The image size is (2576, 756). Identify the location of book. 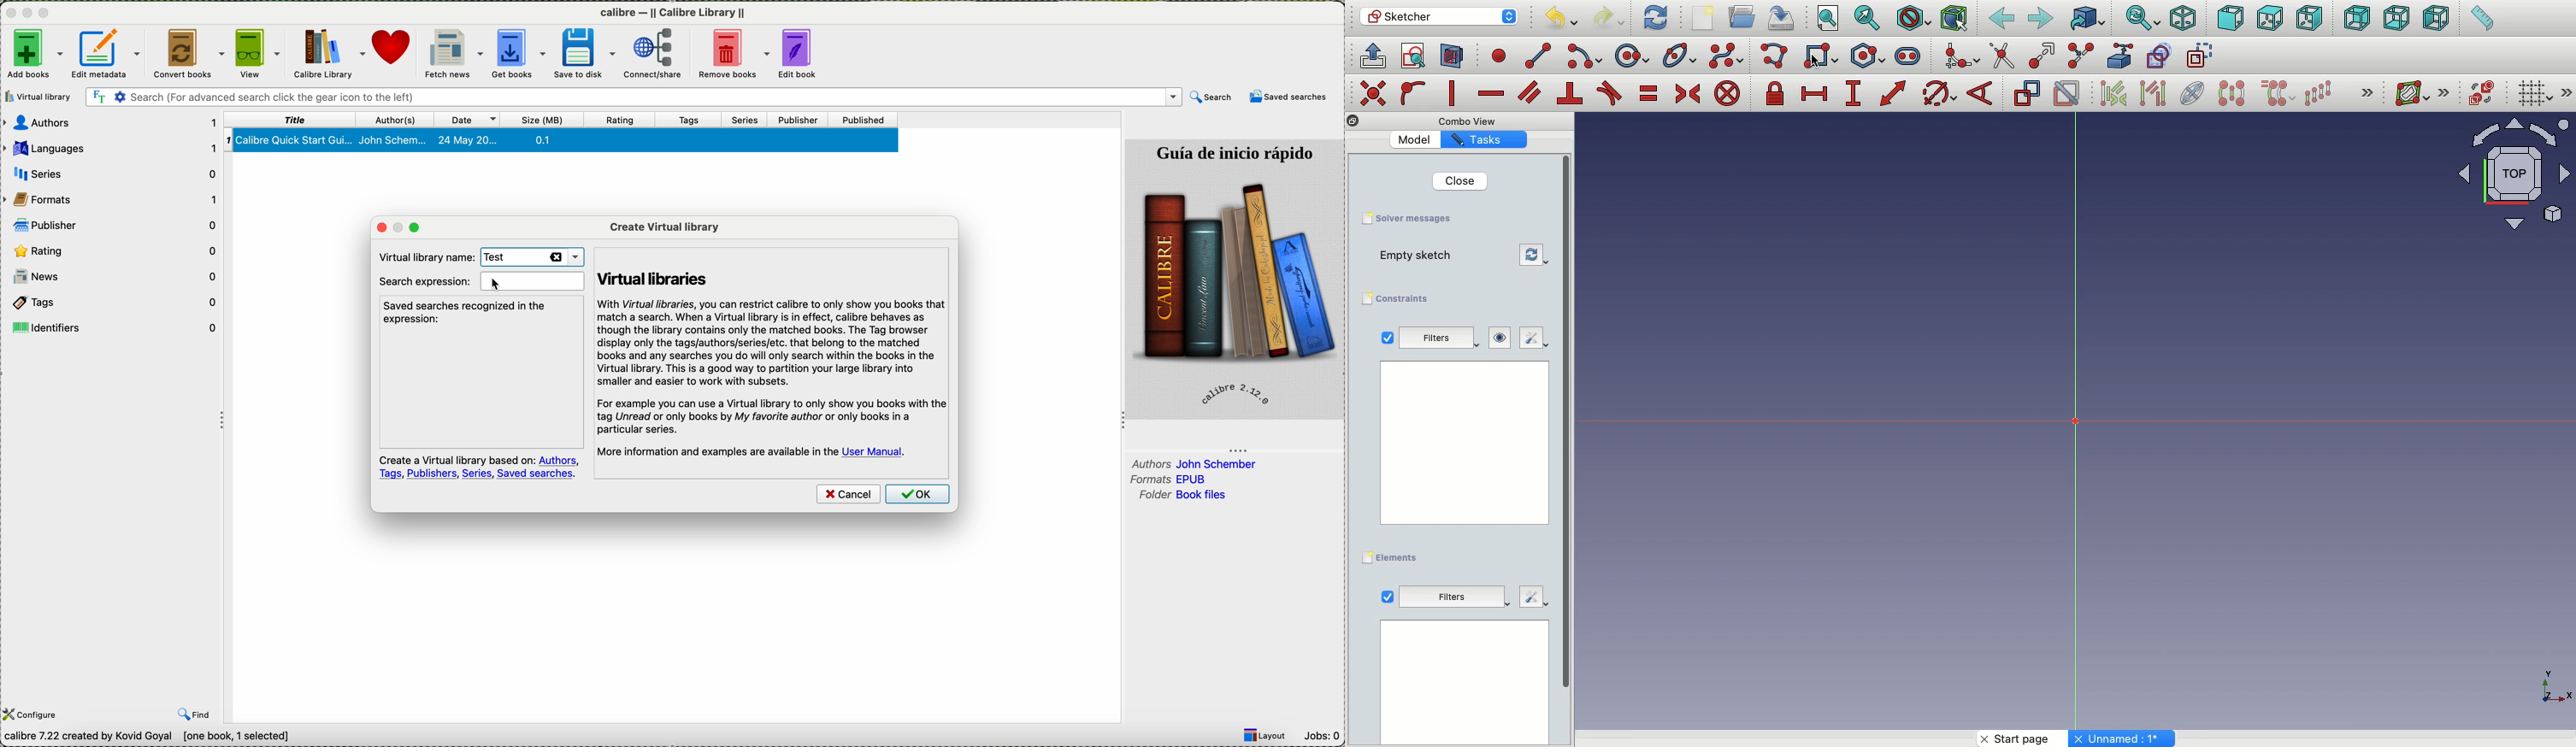
(563, 143).